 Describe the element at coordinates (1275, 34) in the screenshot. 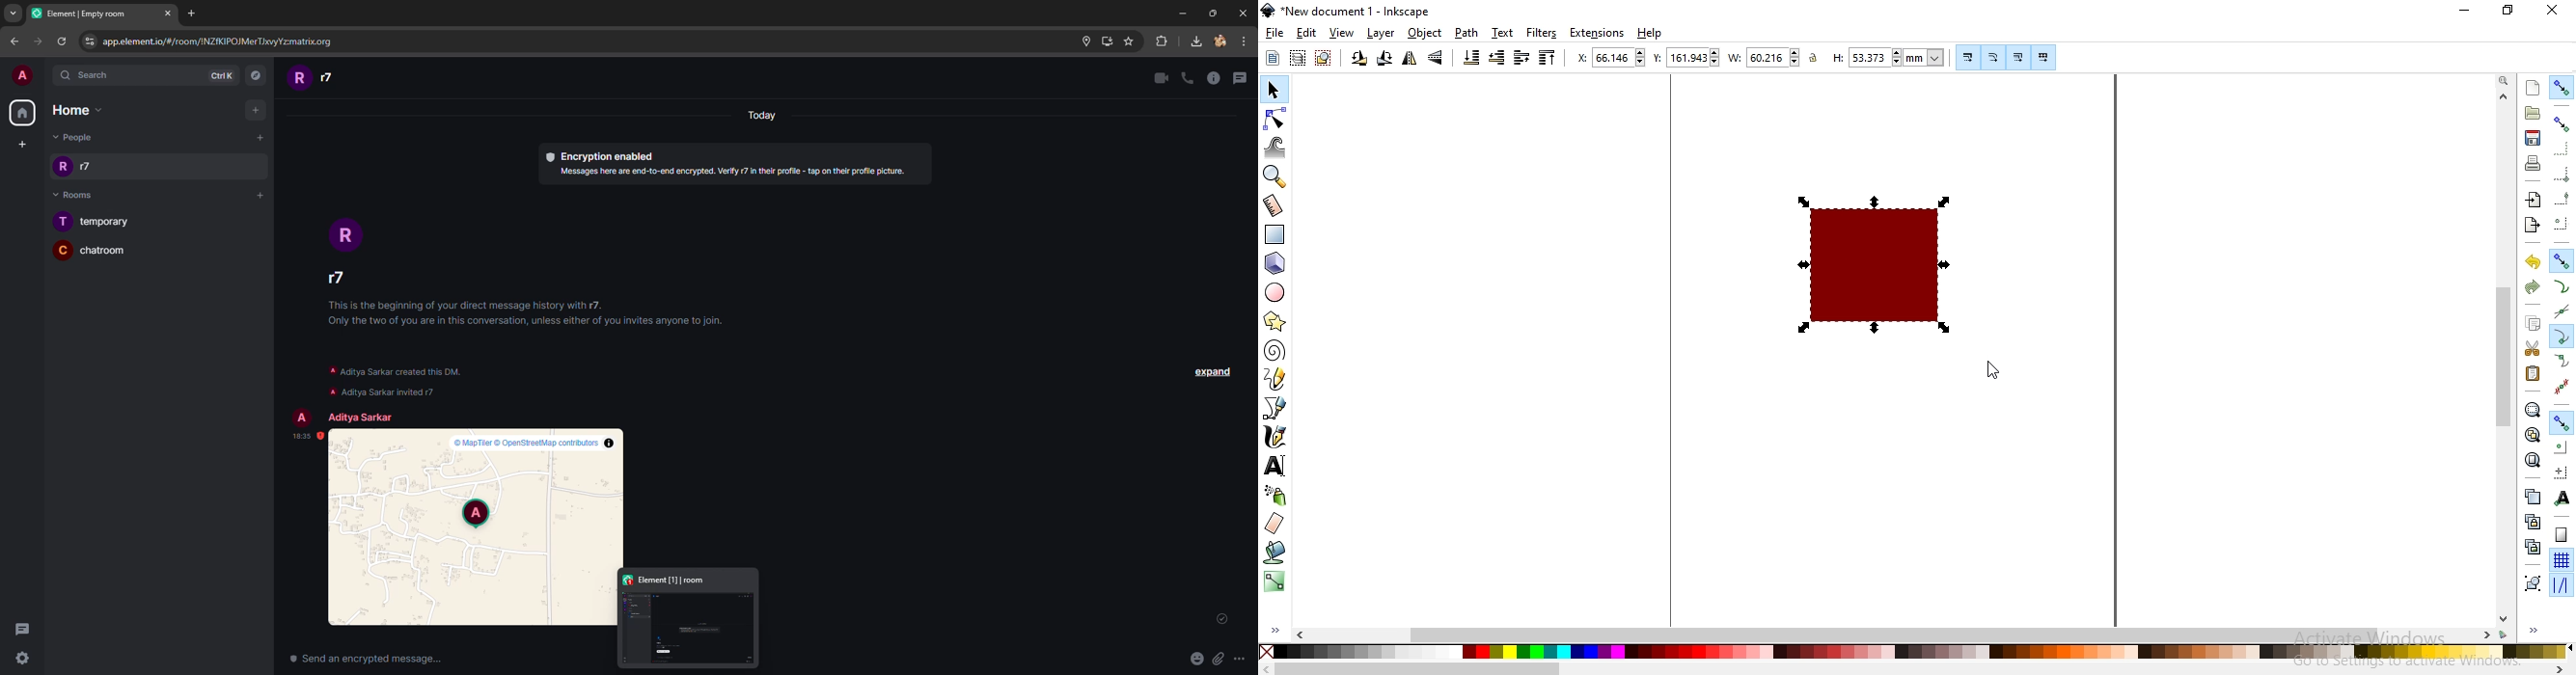

I see `file` at that location.